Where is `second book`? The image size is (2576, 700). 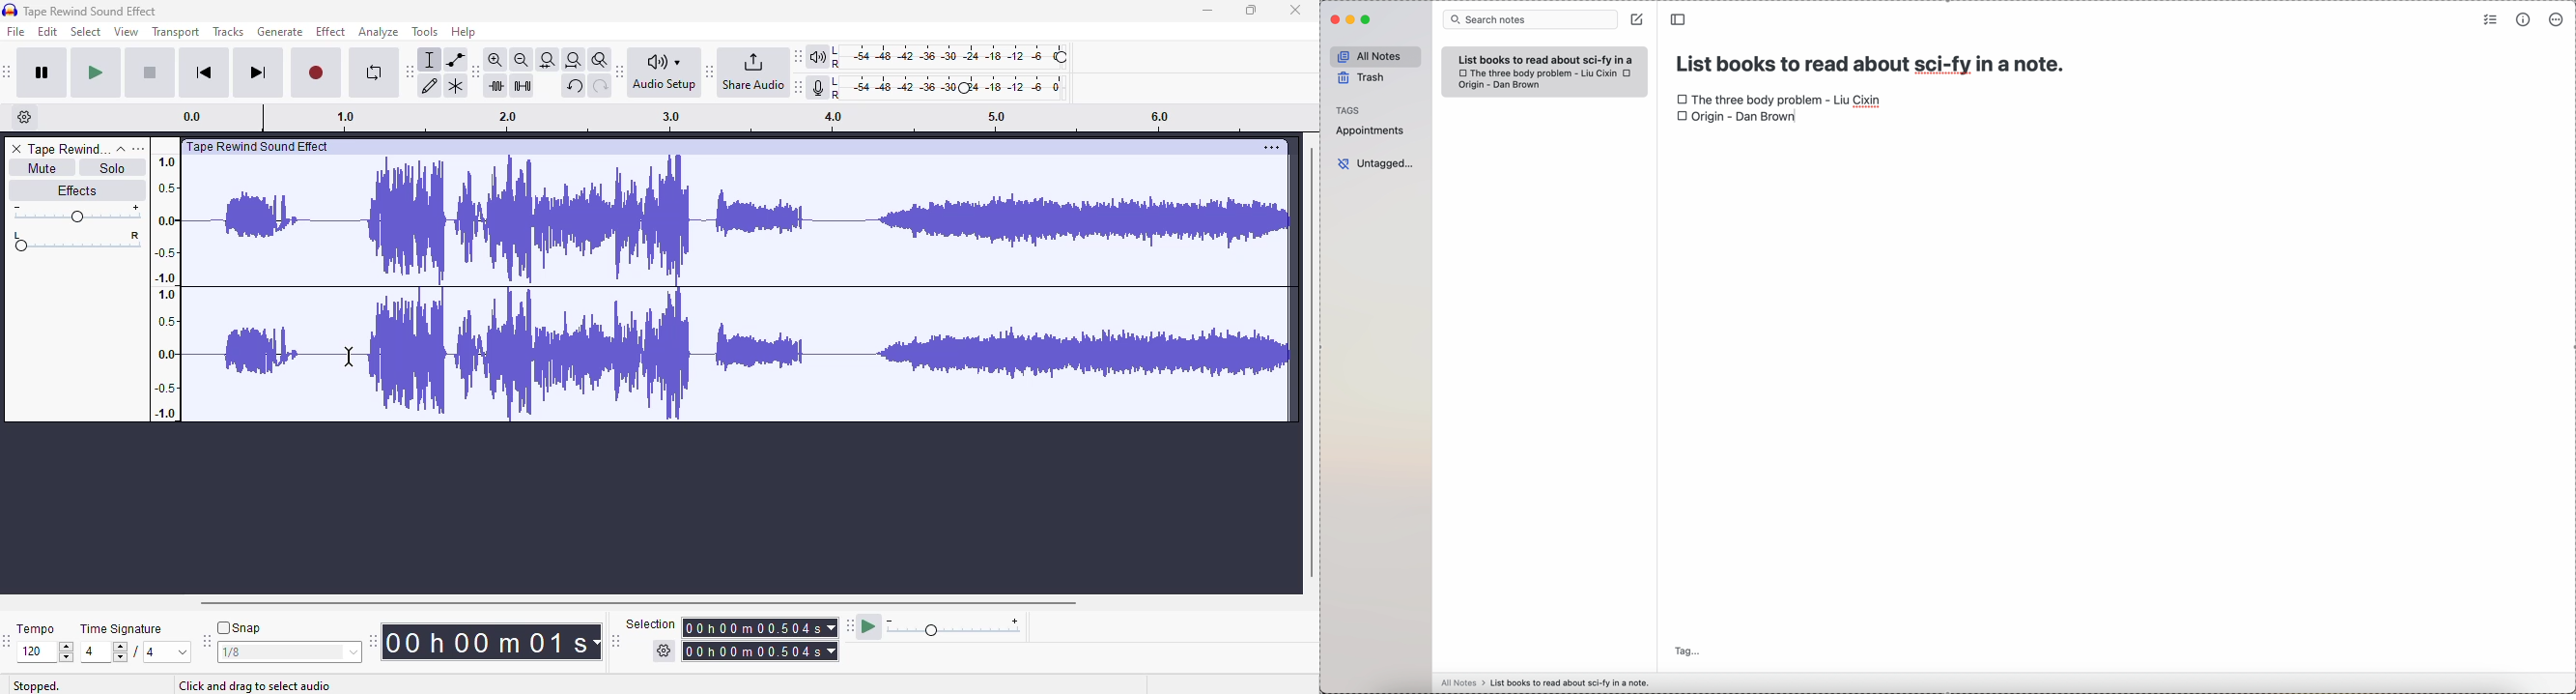
second book is located at coordinates (1499, 85).